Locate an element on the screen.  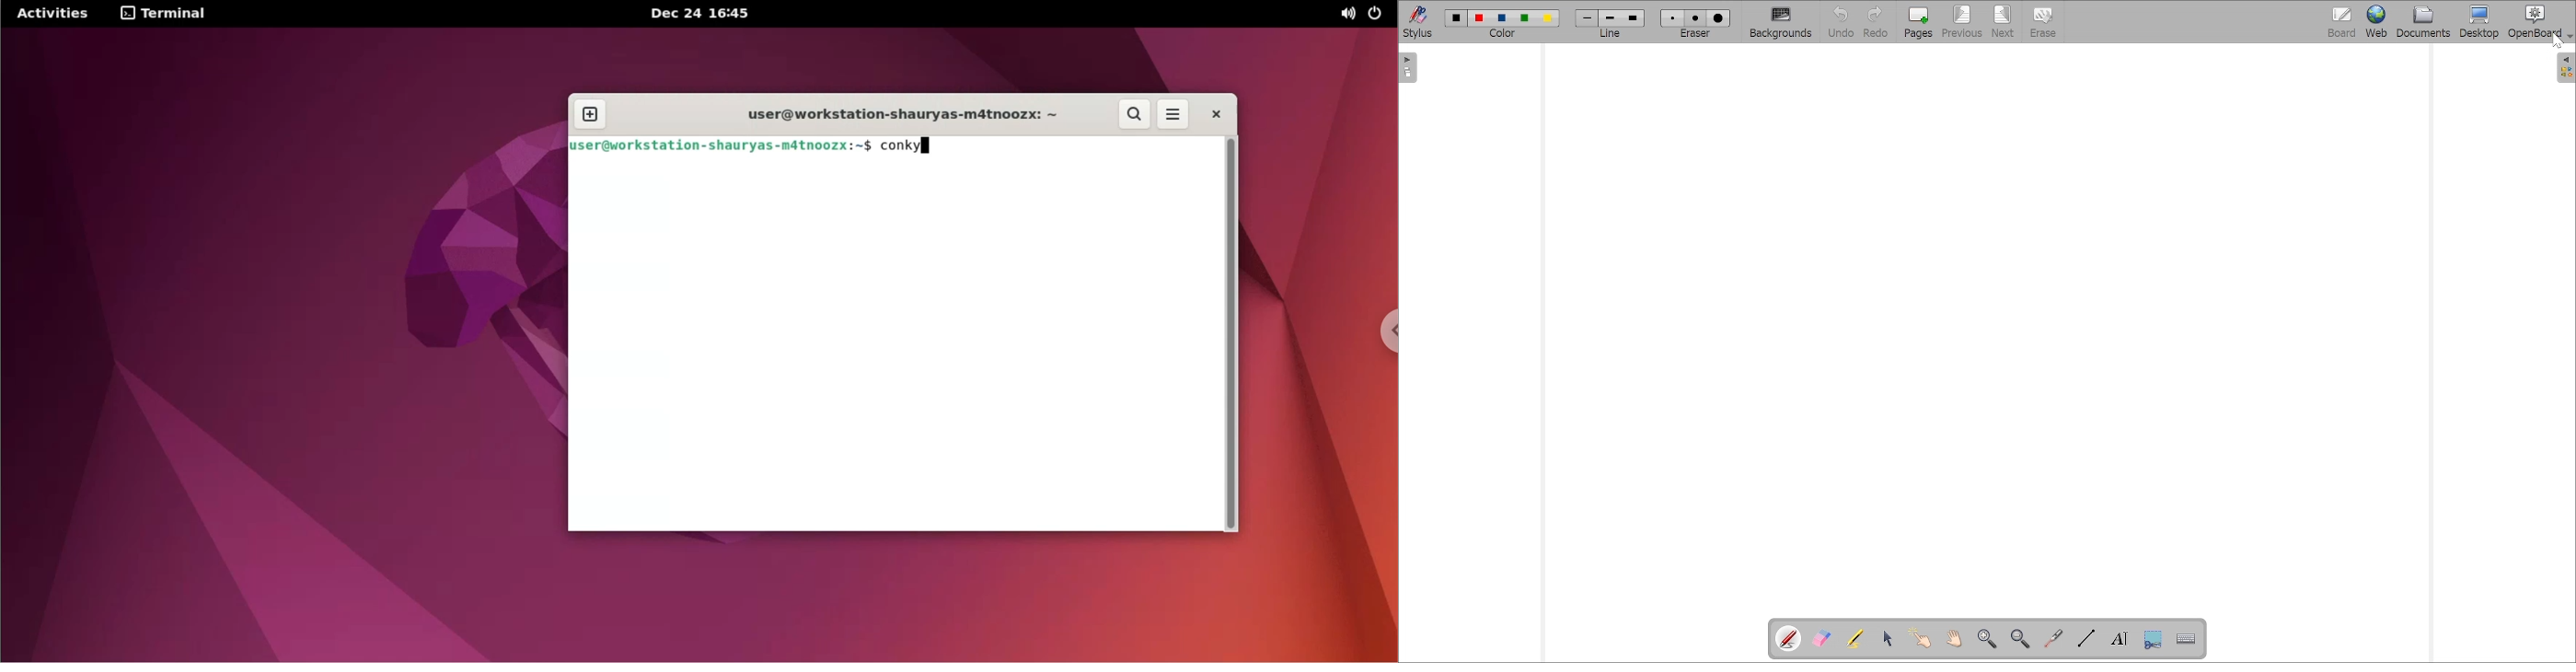
Stylus is located at coordinates (1418, 22).